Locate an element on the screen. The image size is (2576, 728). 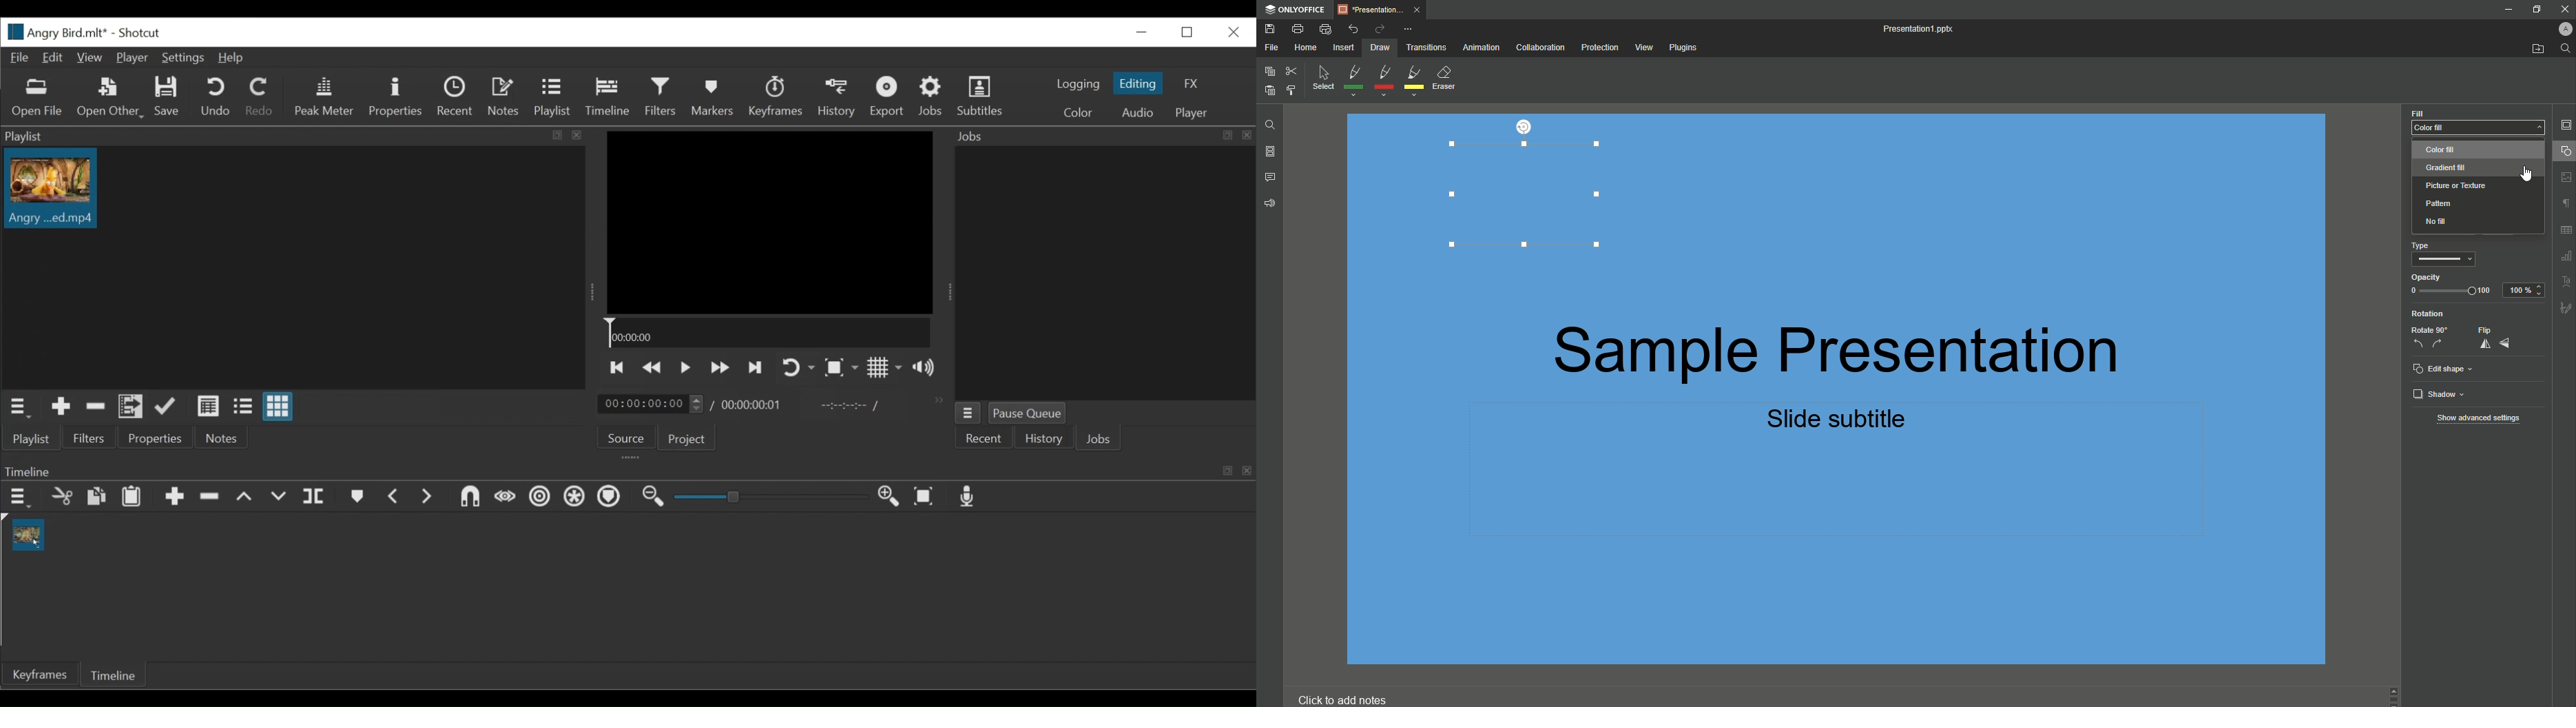
Quick Print is located at coordinates (1327, 28).